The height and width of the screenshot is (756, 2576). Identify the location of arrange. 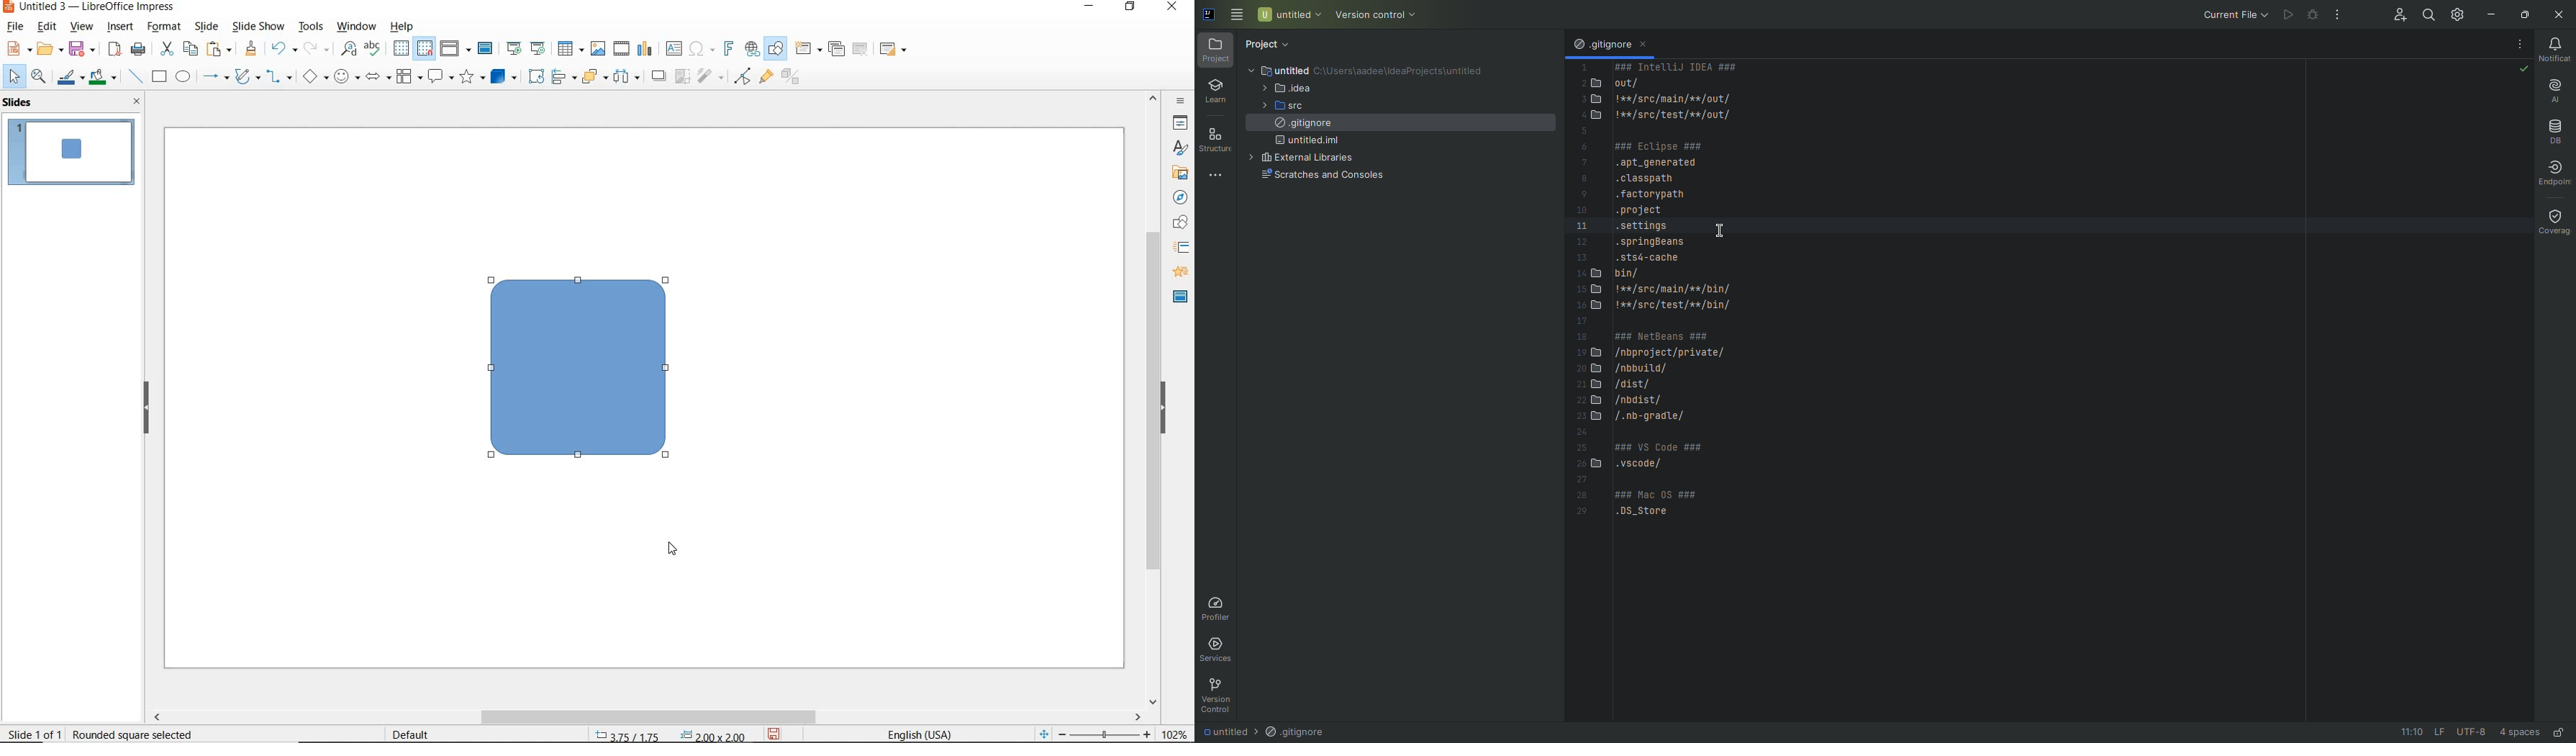
(595, 78).